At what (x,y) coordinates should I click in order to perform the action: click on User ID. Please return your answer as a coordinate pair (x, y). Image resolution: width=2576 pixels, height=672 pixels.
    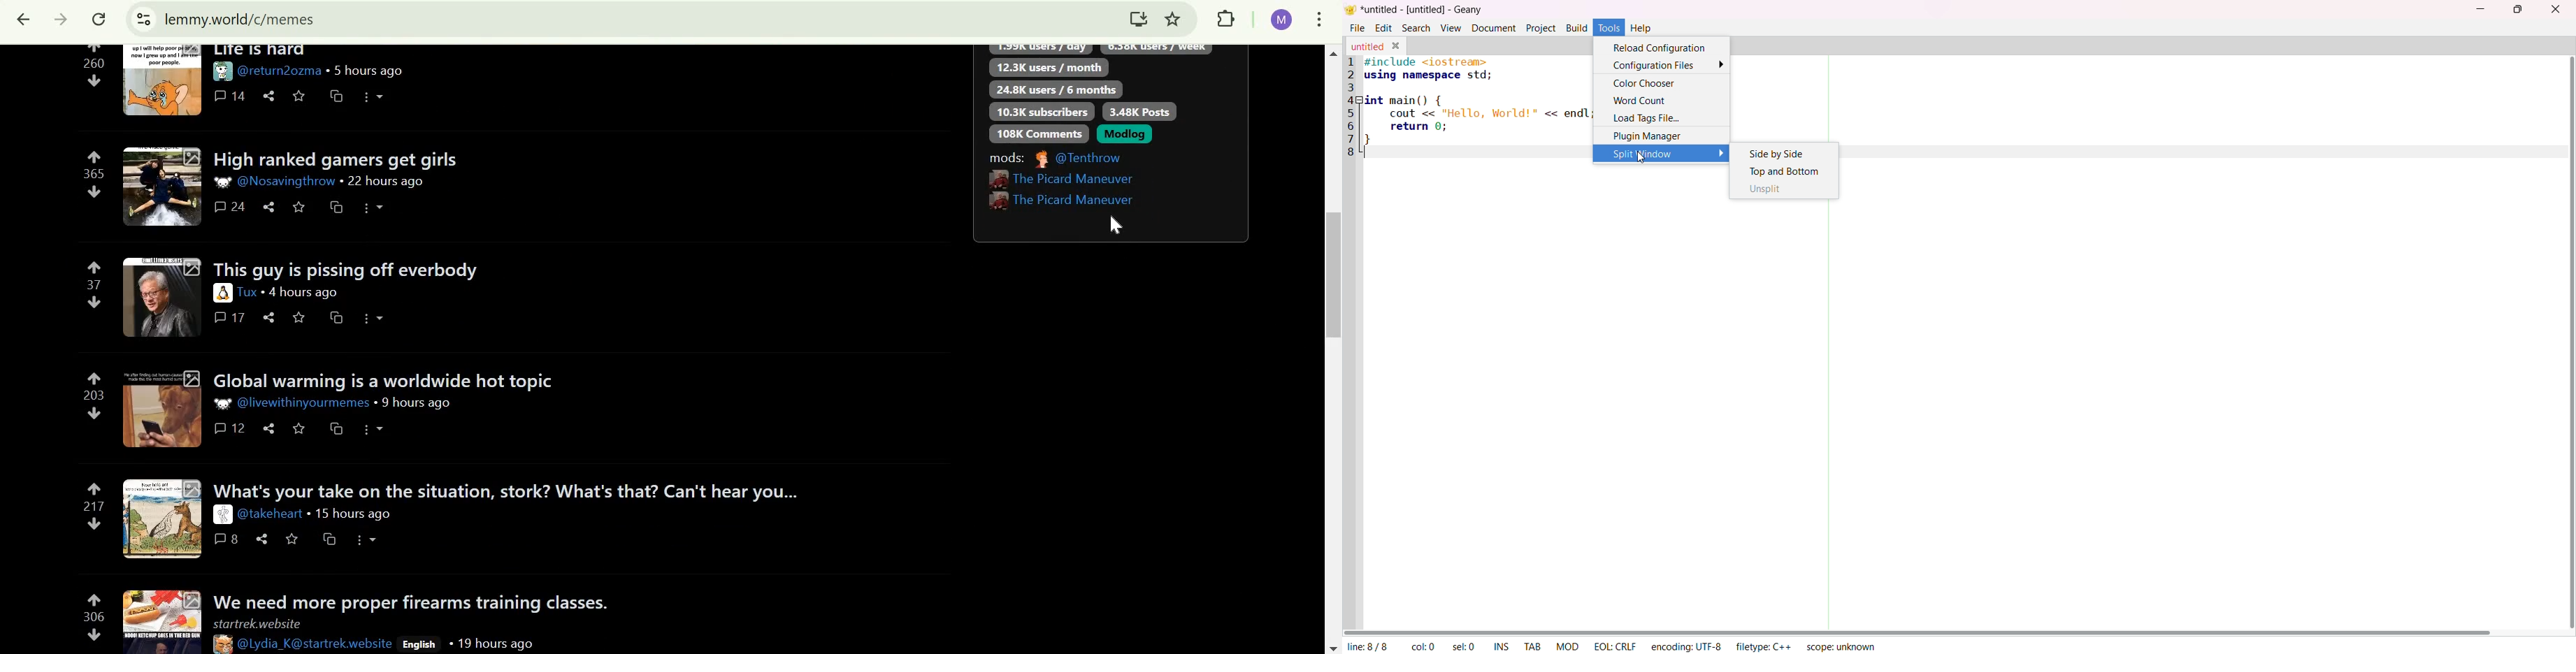
    Looking at the image, I should click on (285, 182).